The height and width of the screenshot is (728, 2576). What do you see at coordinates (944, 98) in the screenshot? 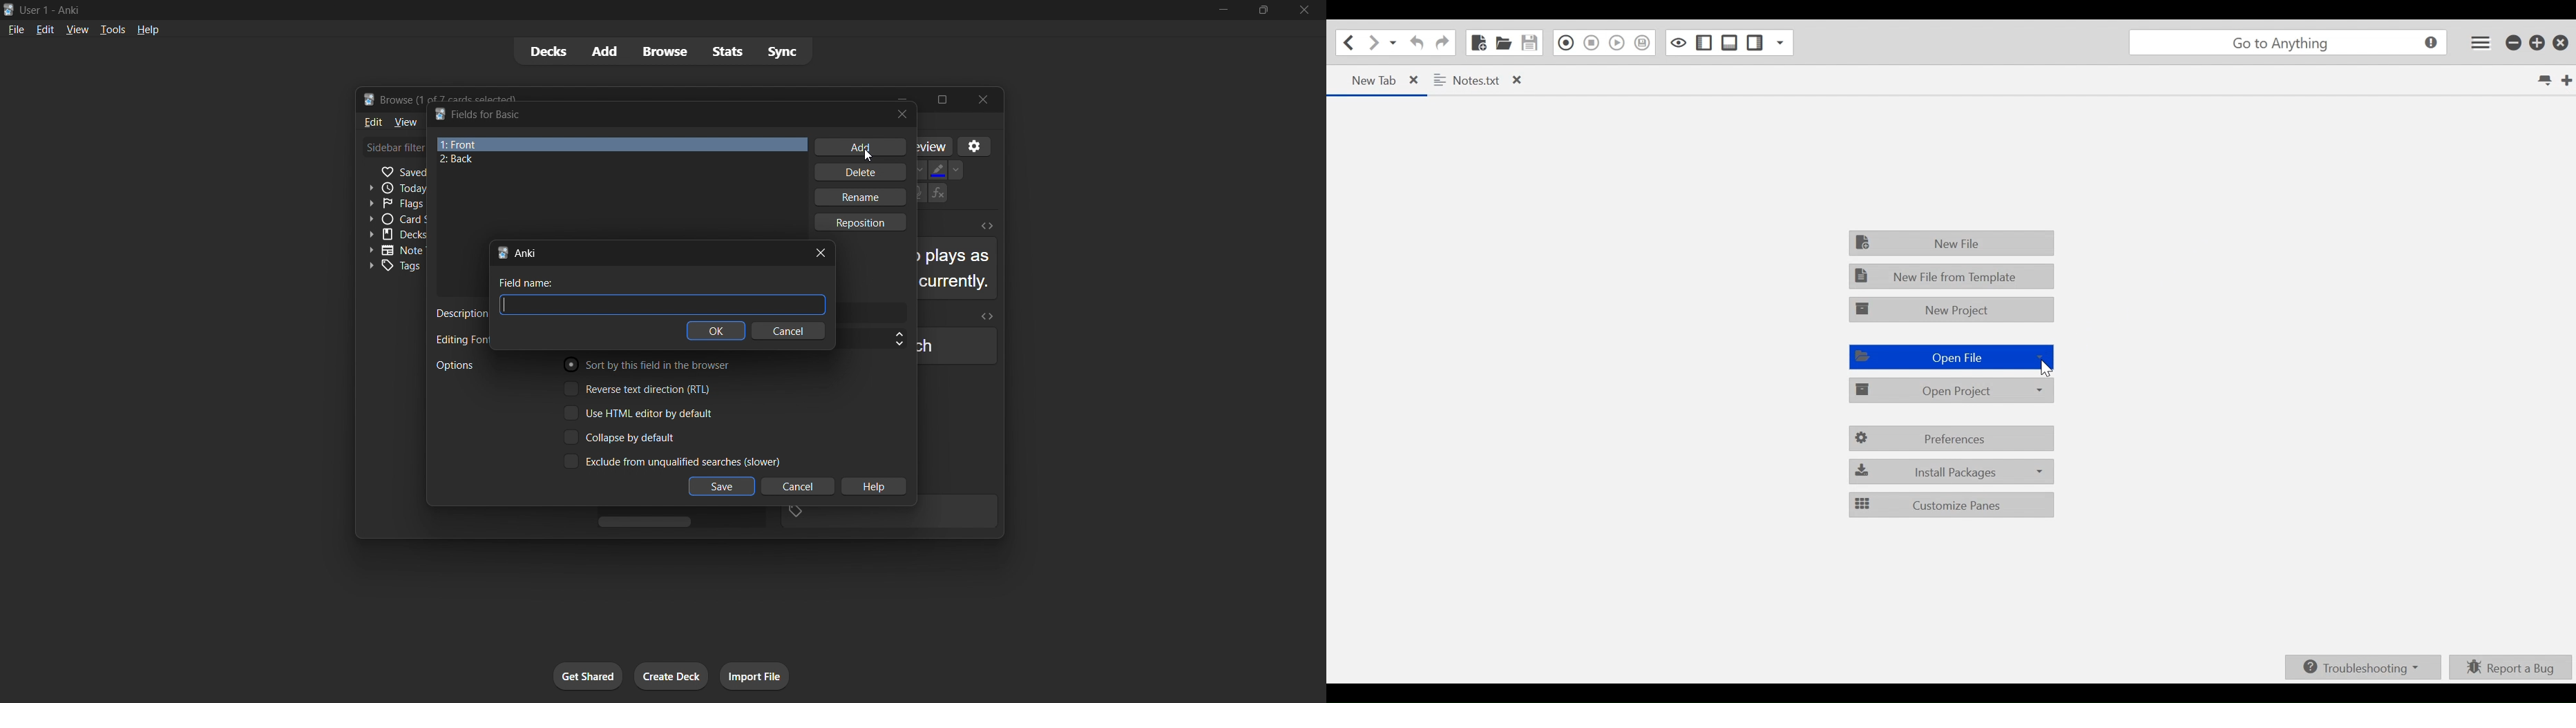
I see `Maximize` at bounding box center [944, 98].